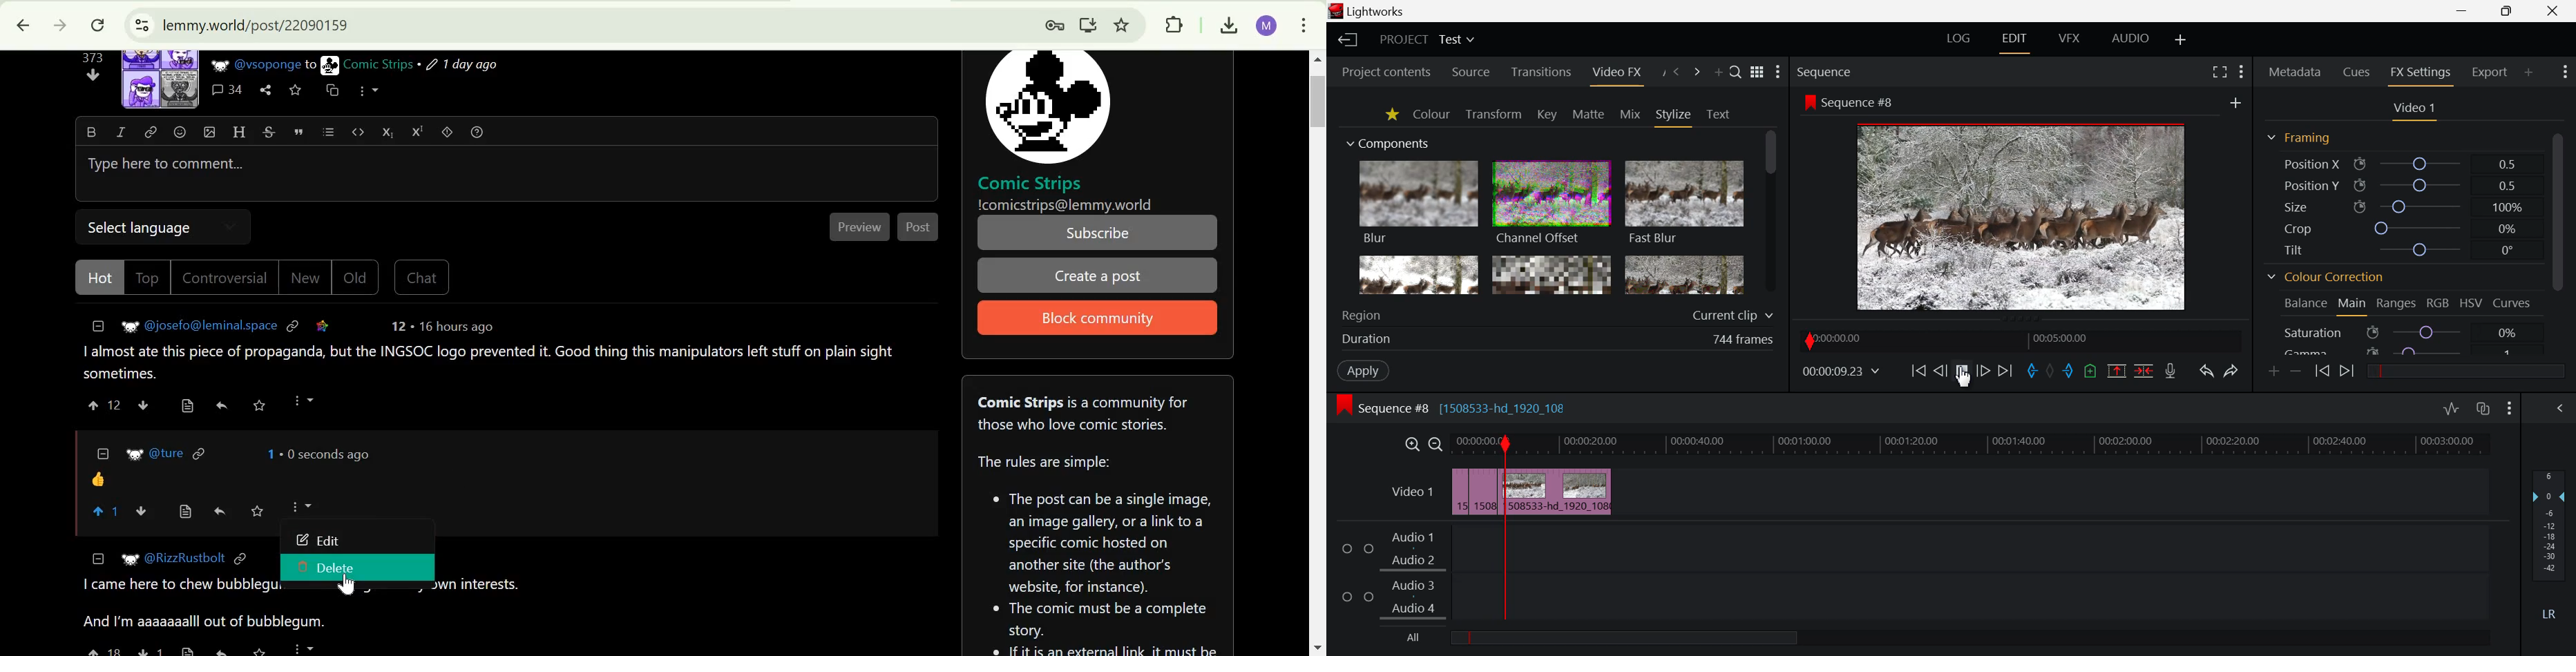 Image resolution: width=2576 pixels, height=672 pixels. I want to click on Video FX, so click(1616, 73).